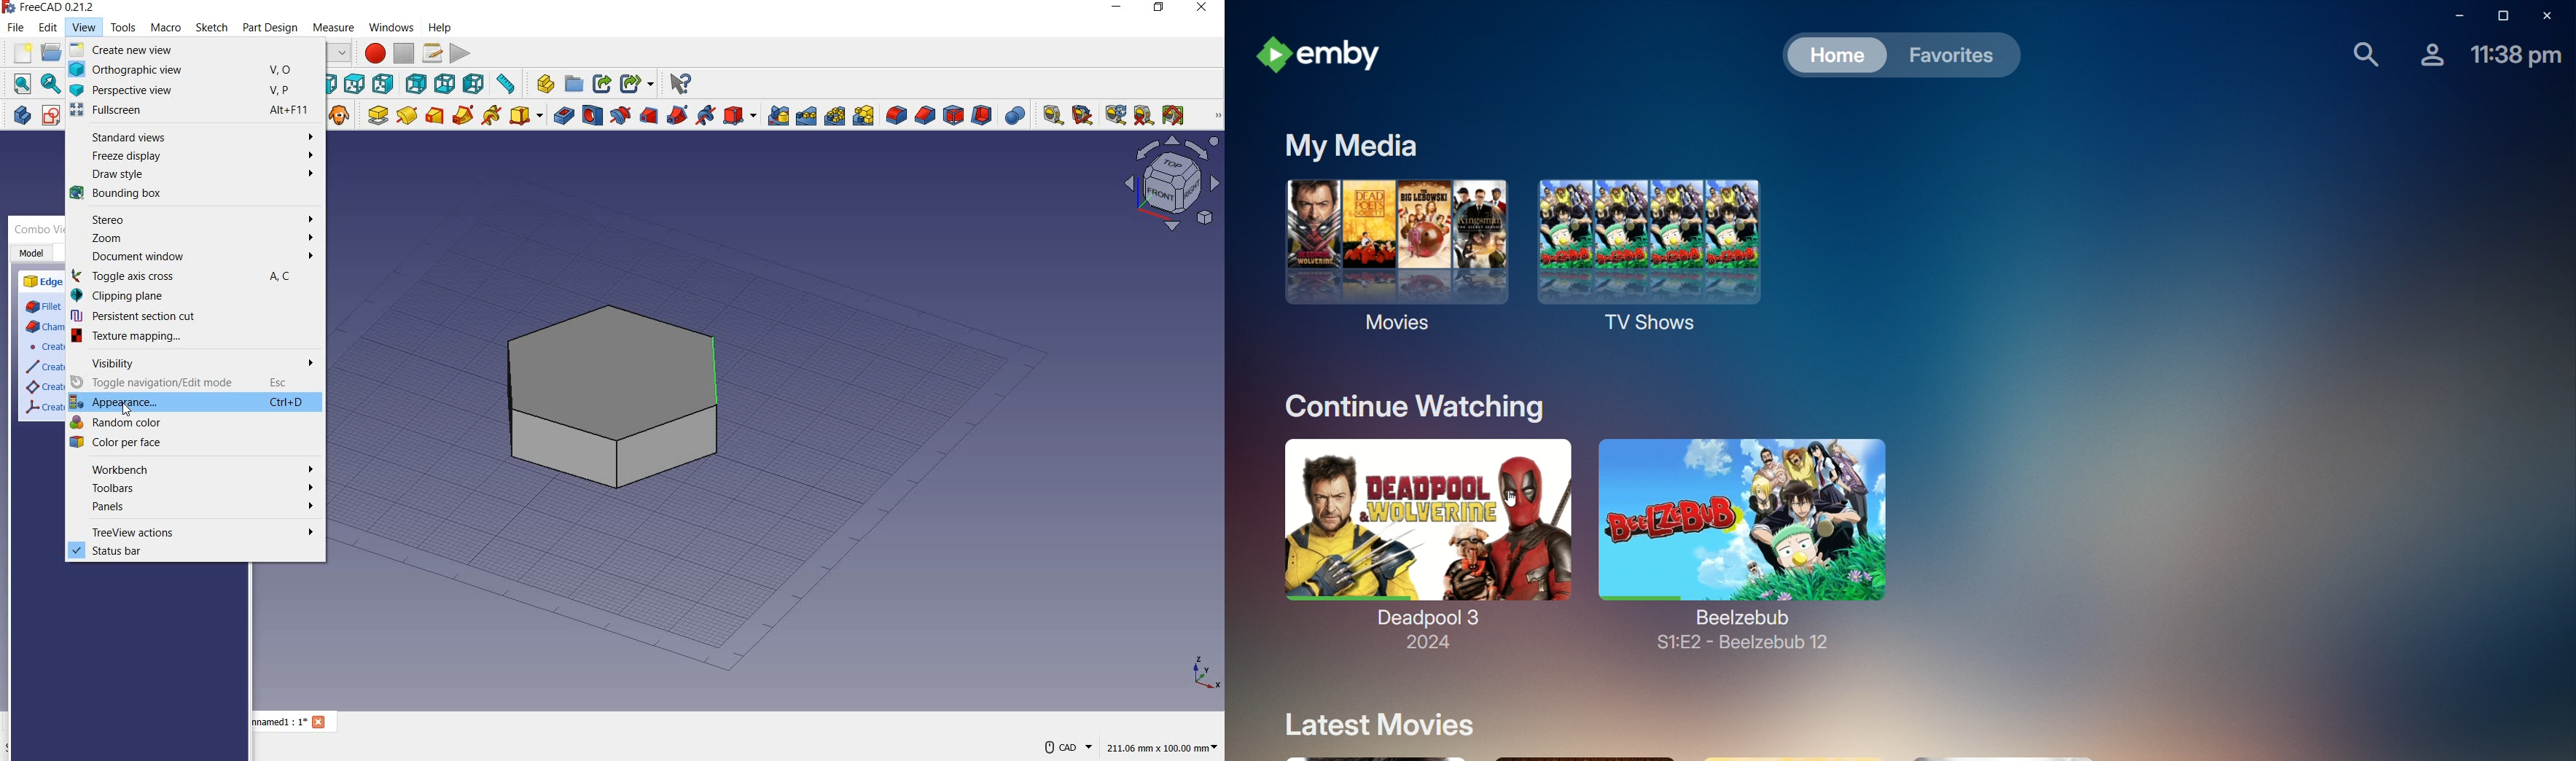  I want to click on Boolean Operation, so click(1015, 116).